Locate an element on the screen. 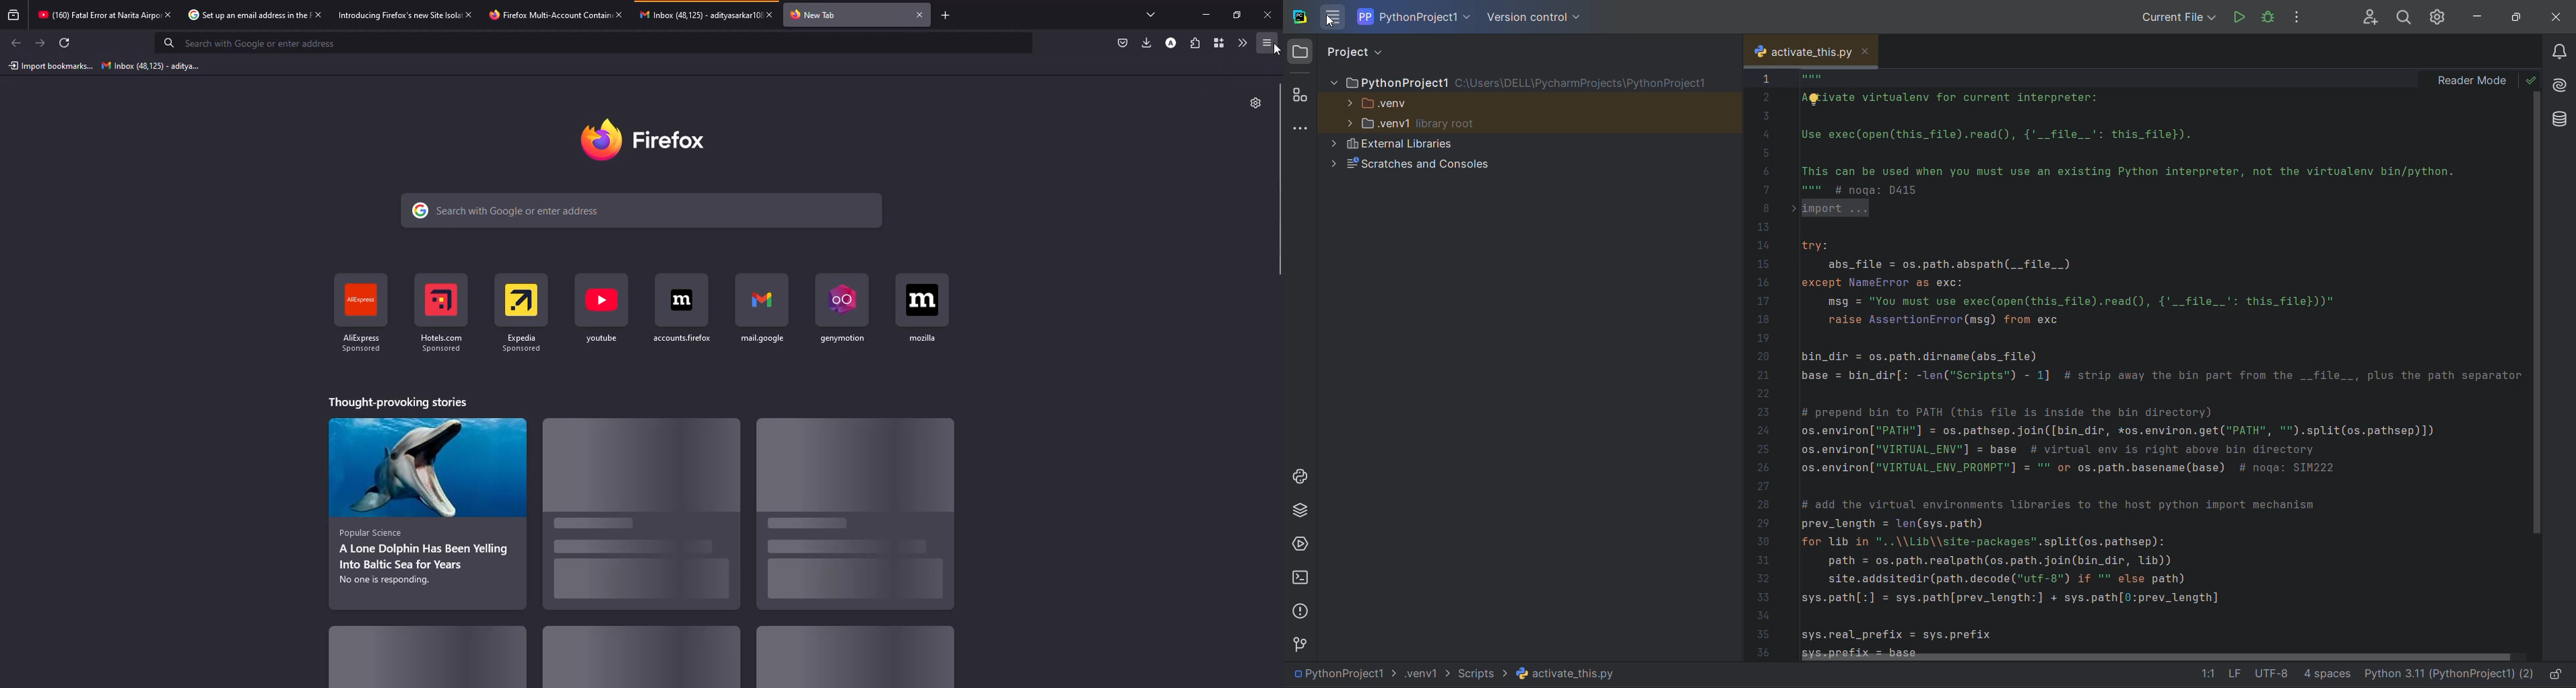  .venv is located at coordinates (1443, 102).